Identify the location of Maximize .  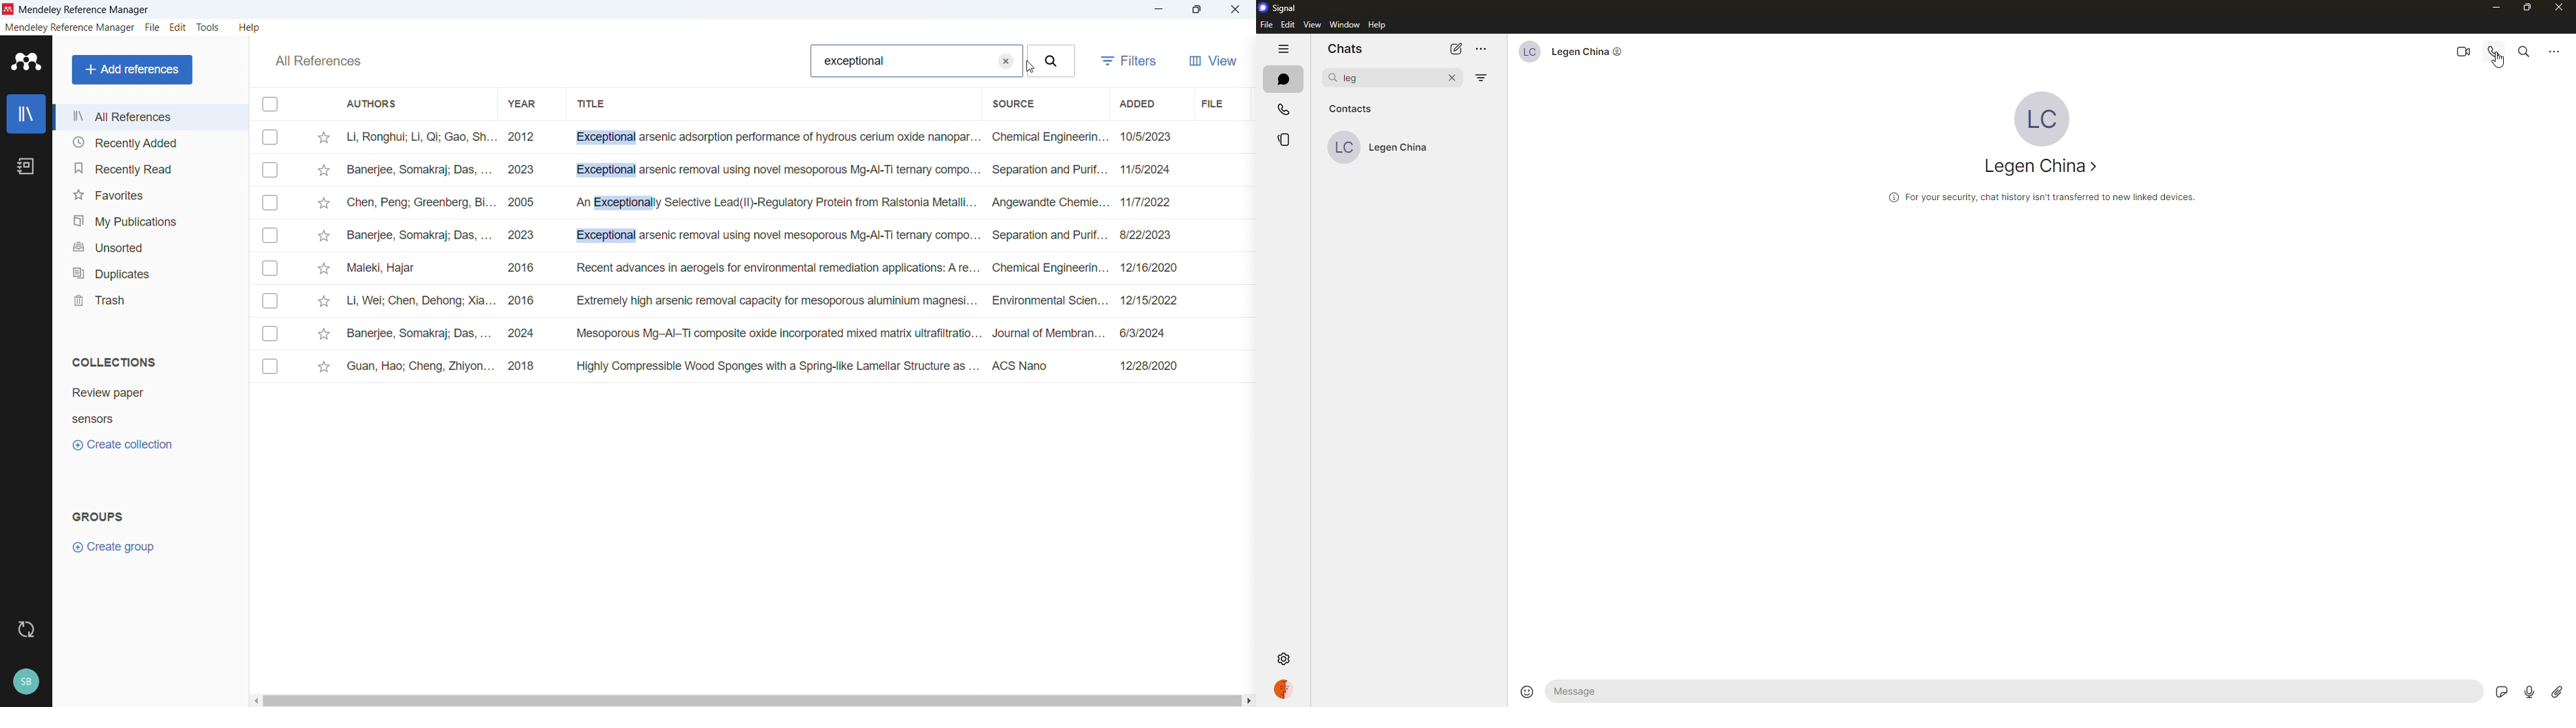
(1197, 10).